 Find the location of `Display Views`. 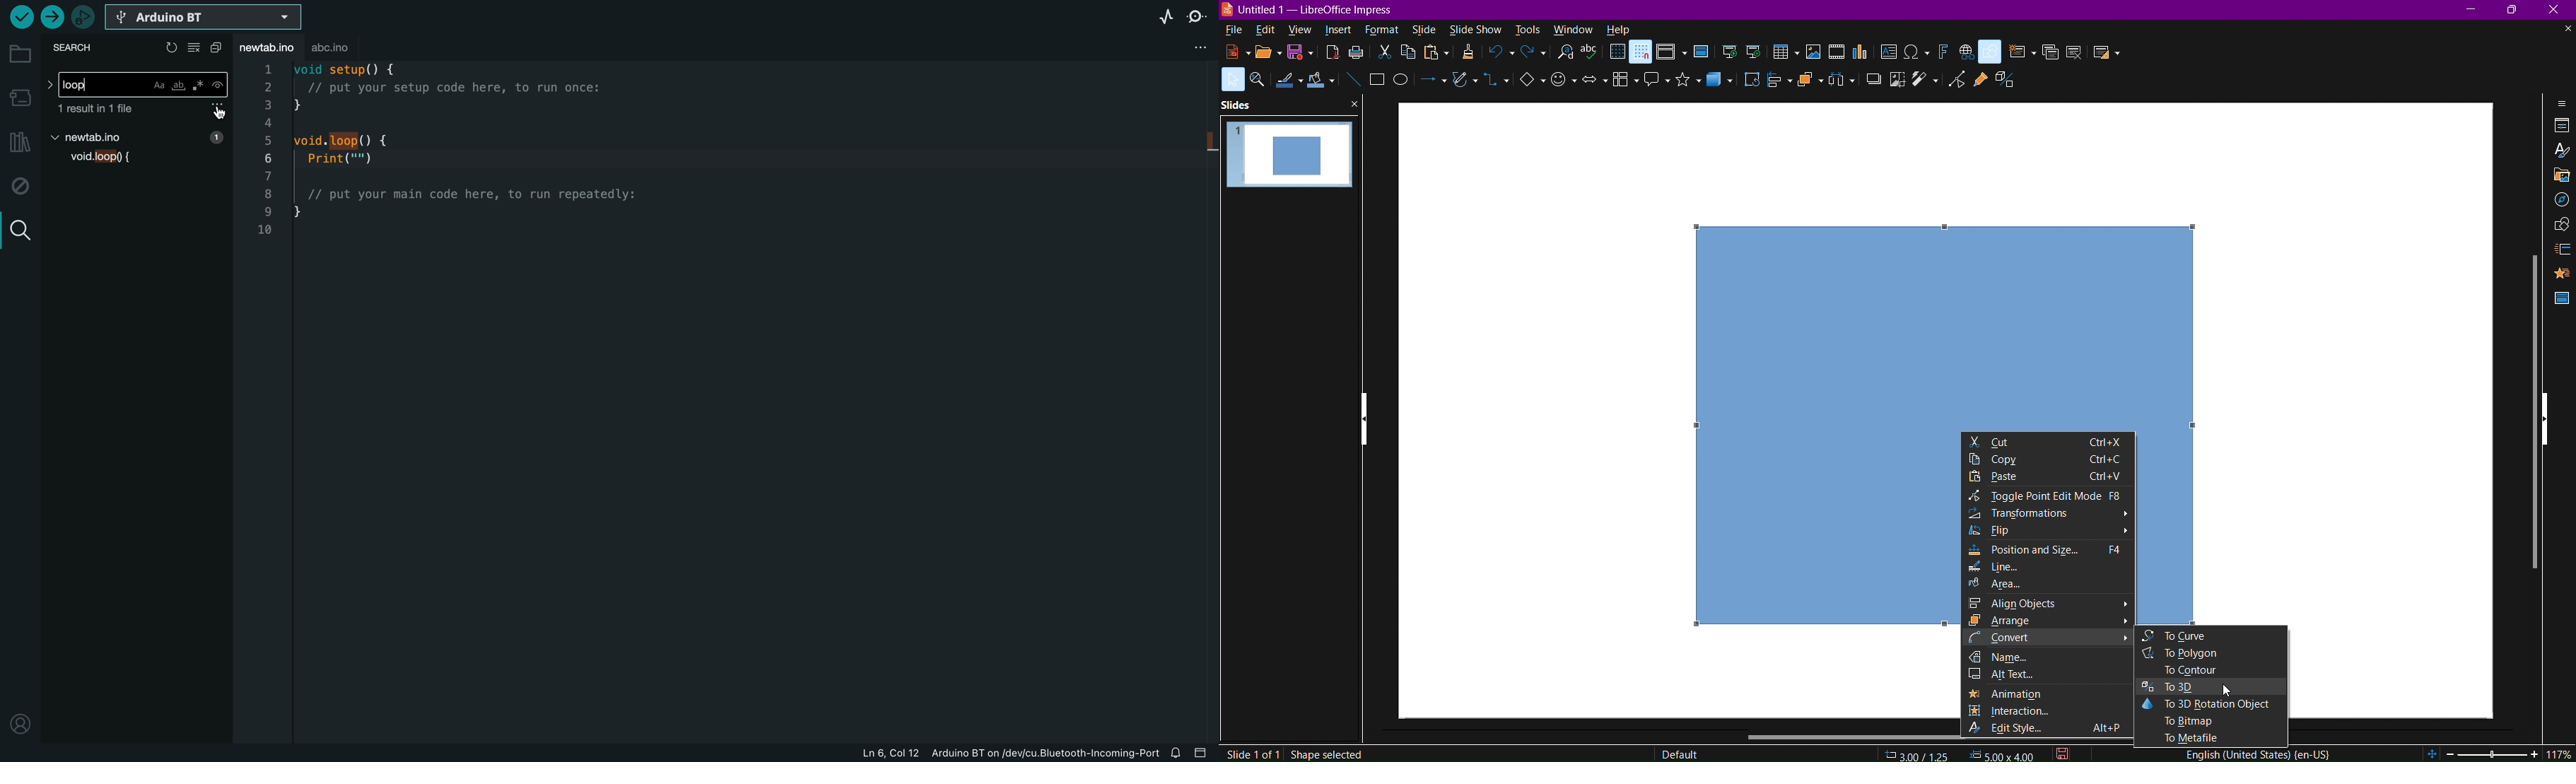

Display Views is located at coordinates (1670, 53).